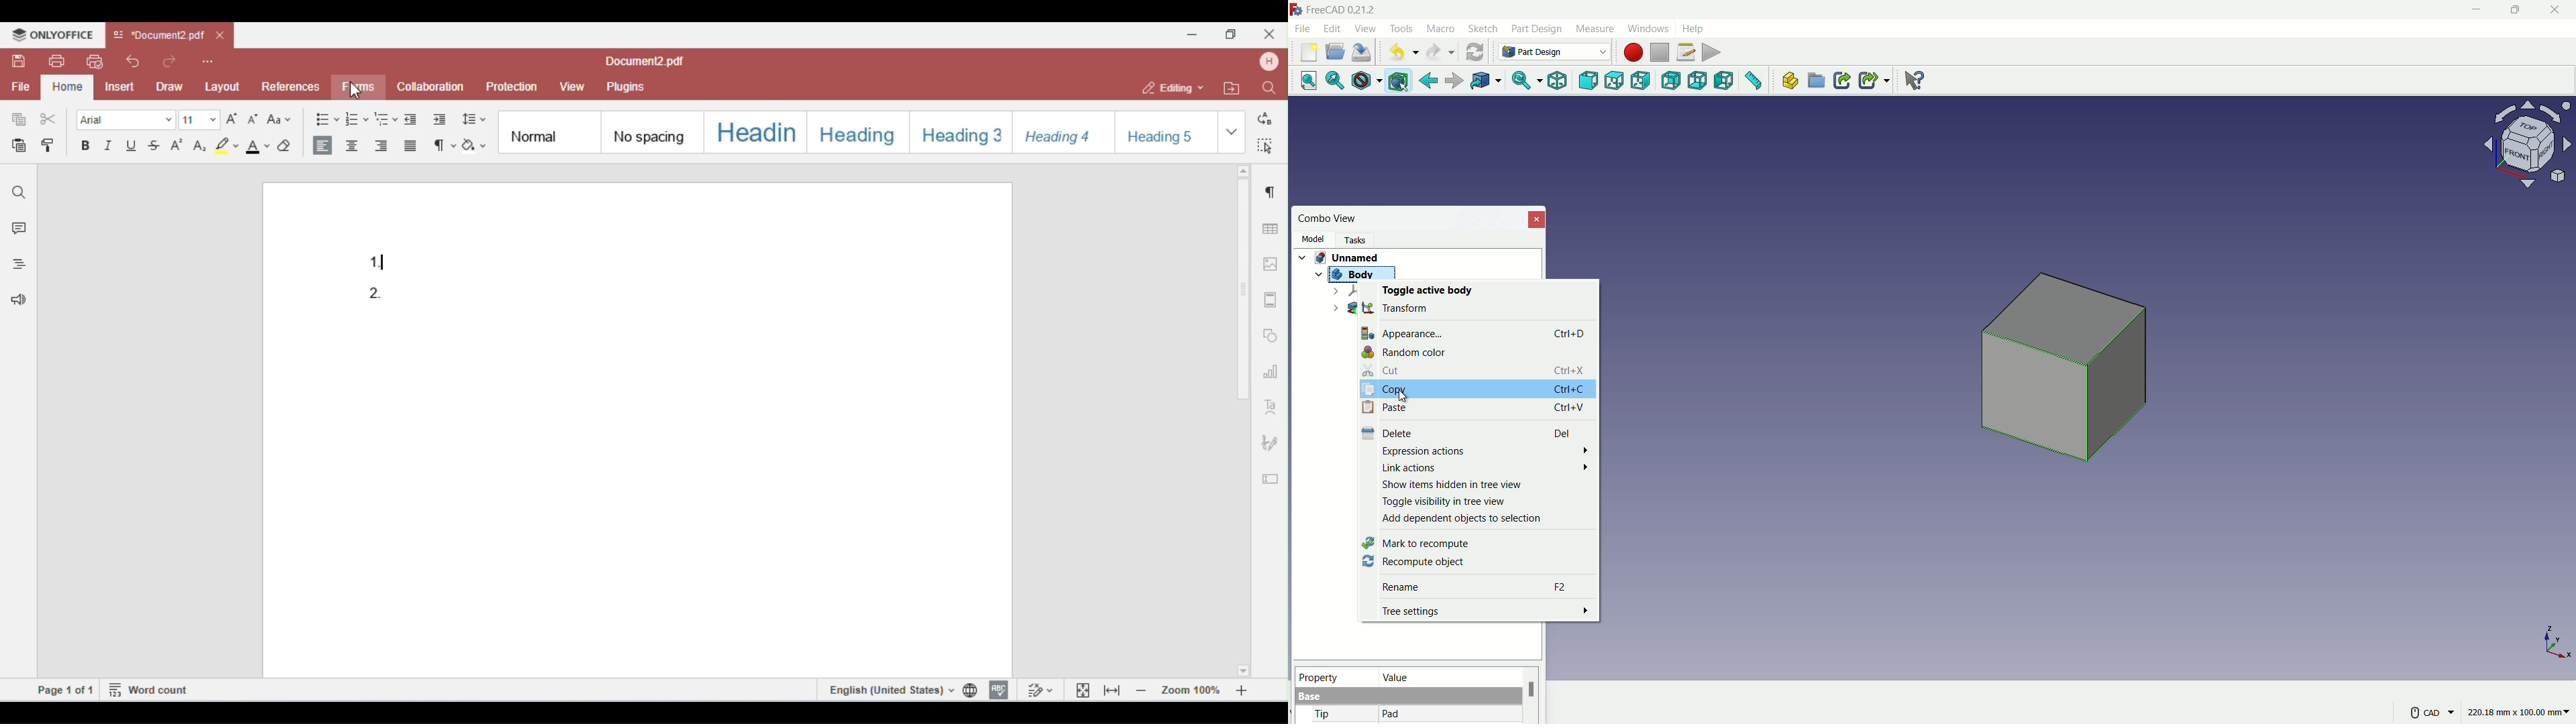 This screenshot has width=2576, height=728. I want to click on open folder, so click(1335, 52).